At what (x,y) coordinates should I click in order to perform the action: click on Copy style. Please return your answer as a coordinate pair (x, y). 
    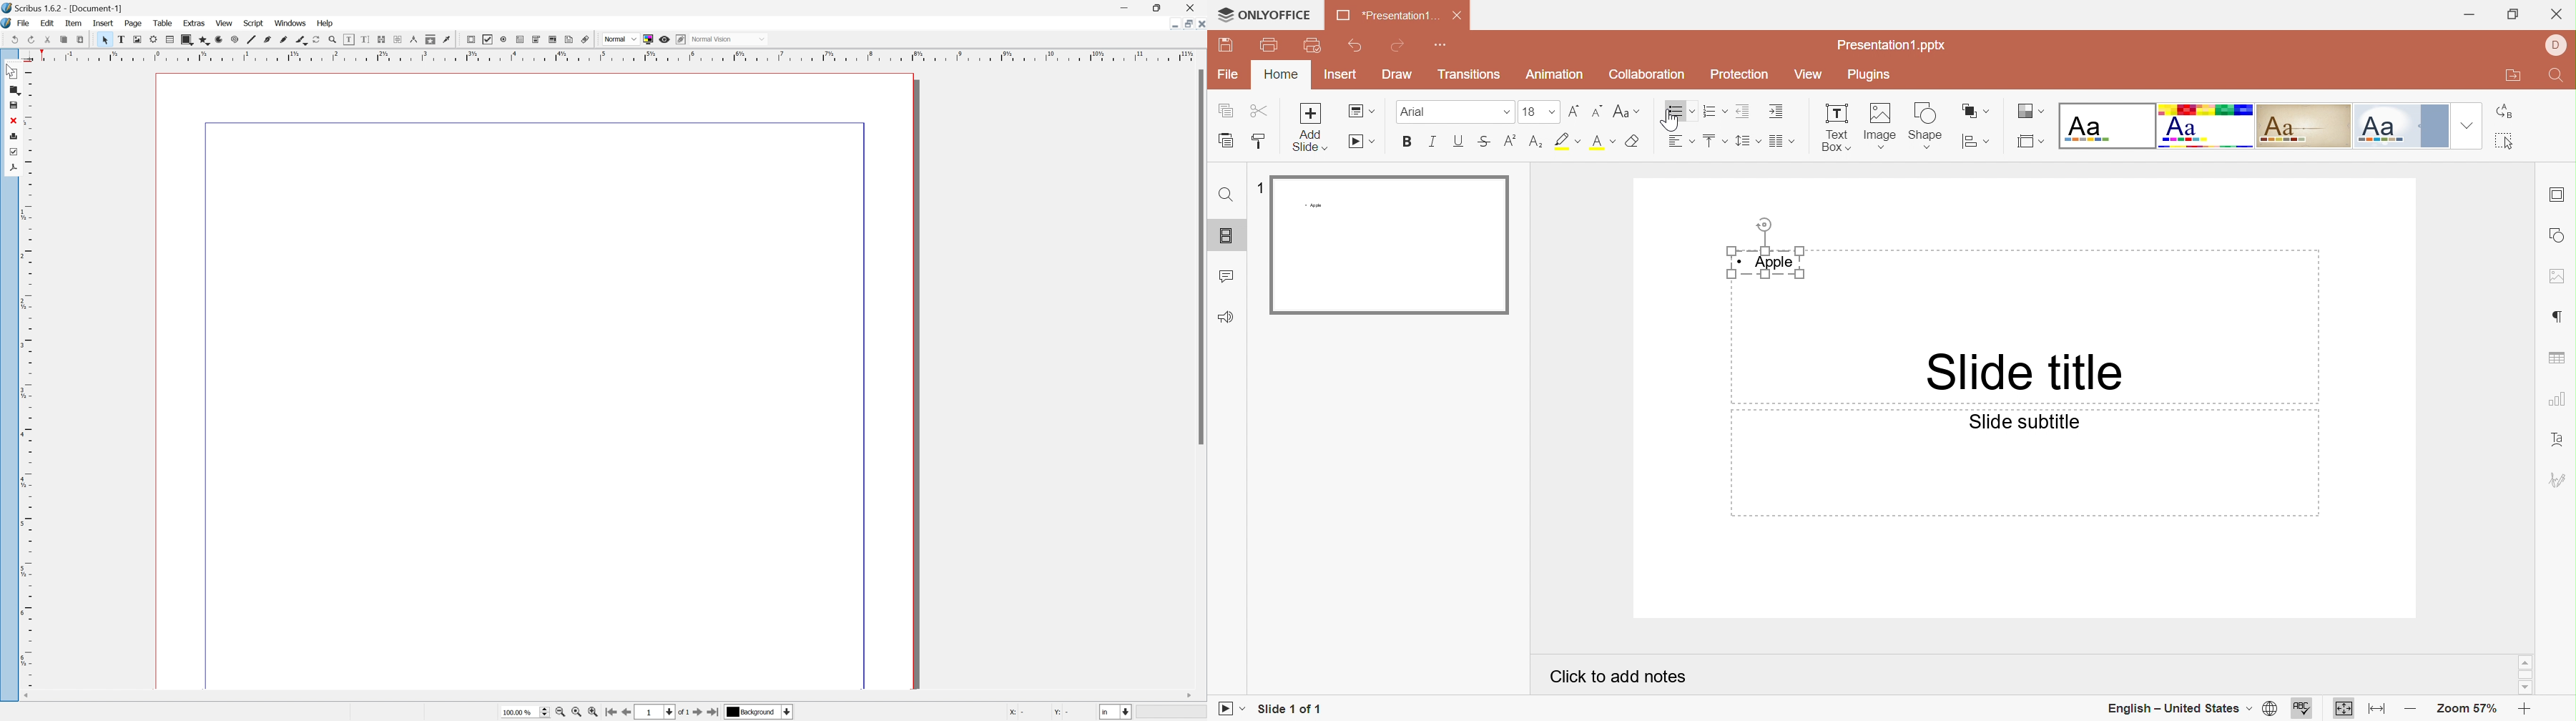
    Looking at the image, I should click on (1260, 144).